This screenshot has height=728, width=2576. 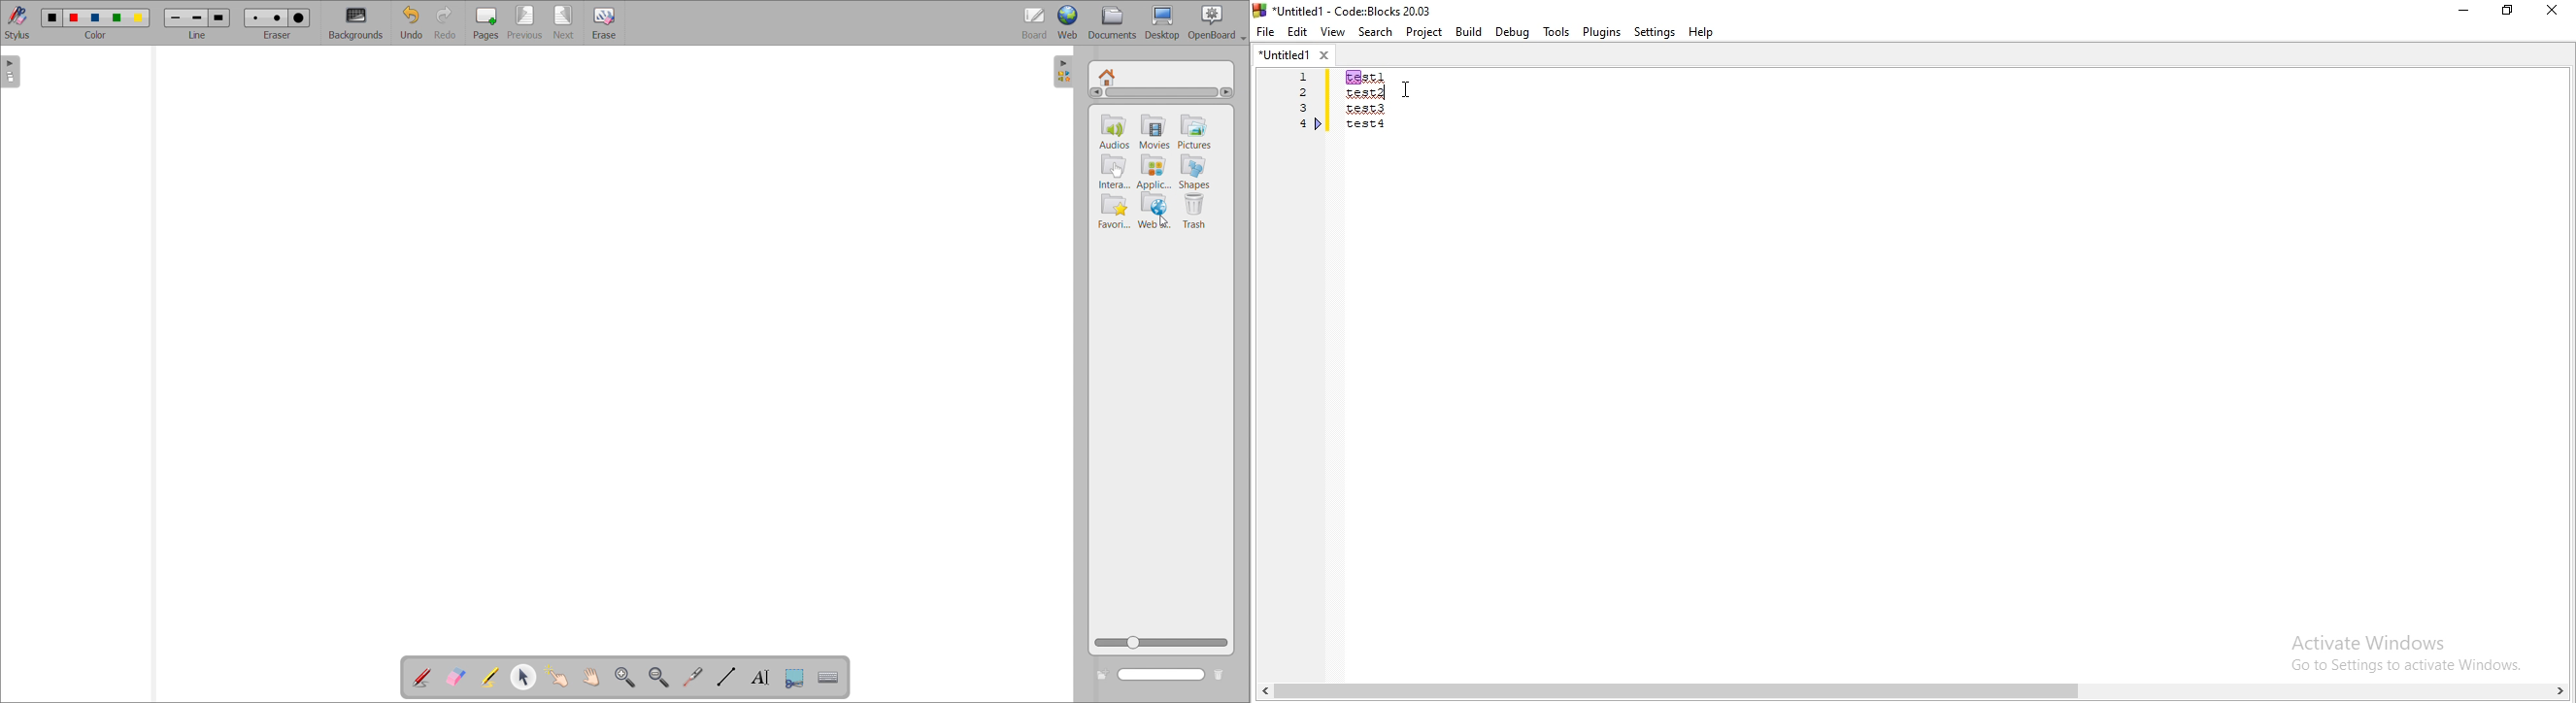 I want to click on board, so click(x=1035, y=23).